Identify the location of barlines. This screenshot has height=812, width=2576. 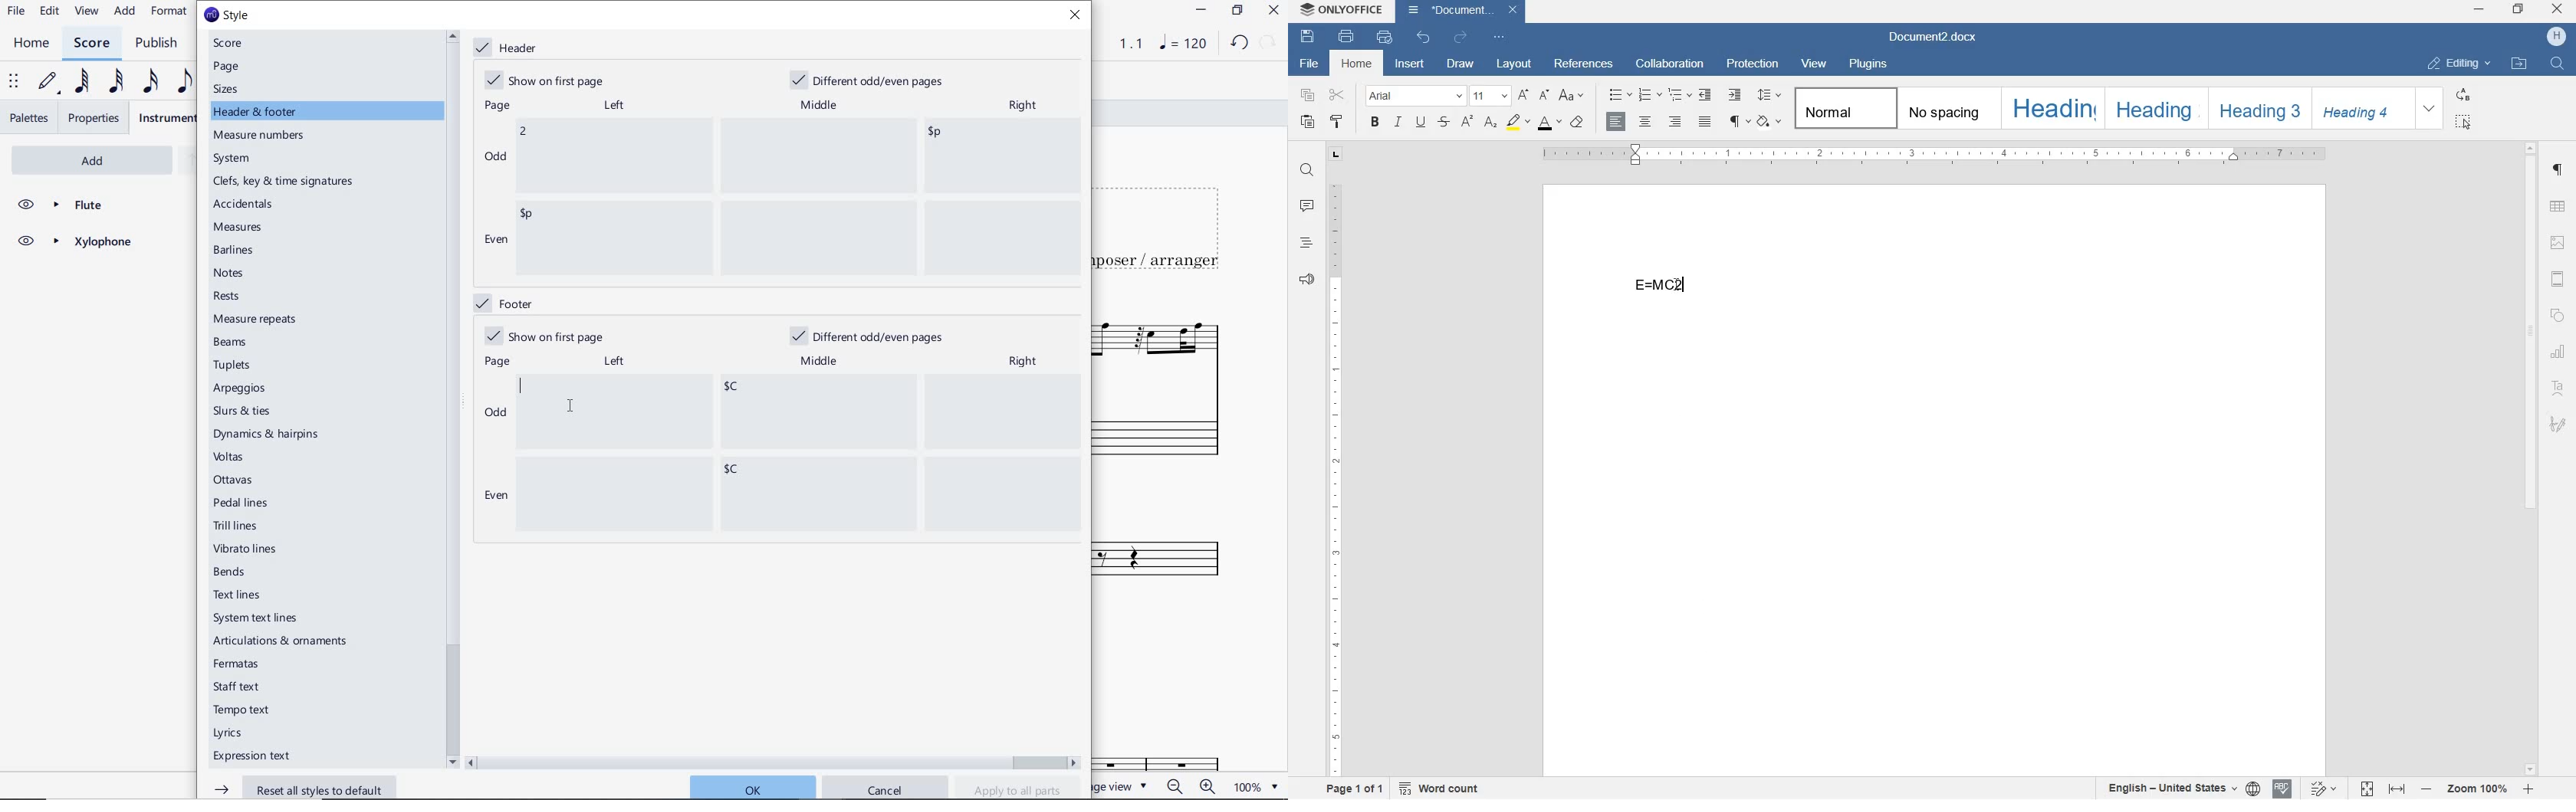
(236, 251).